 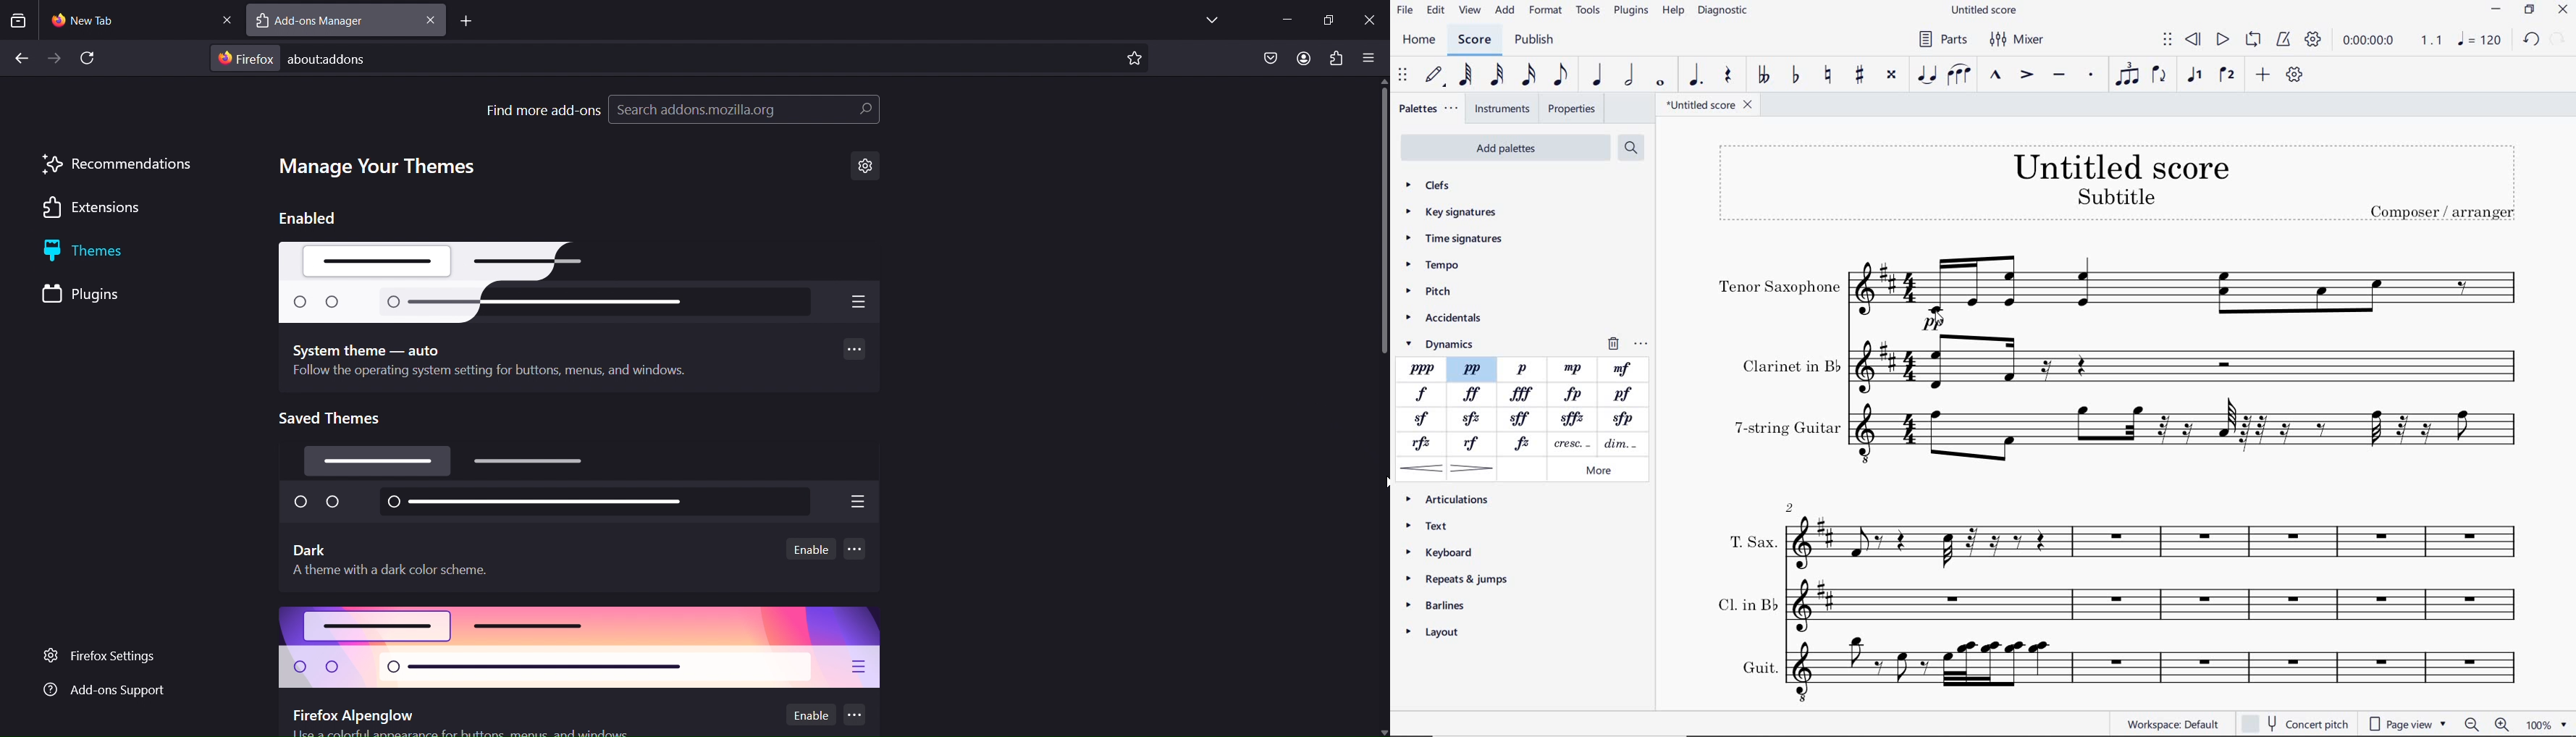 I want to click on PPP (pianississimo), so click(x=1422, y=368).